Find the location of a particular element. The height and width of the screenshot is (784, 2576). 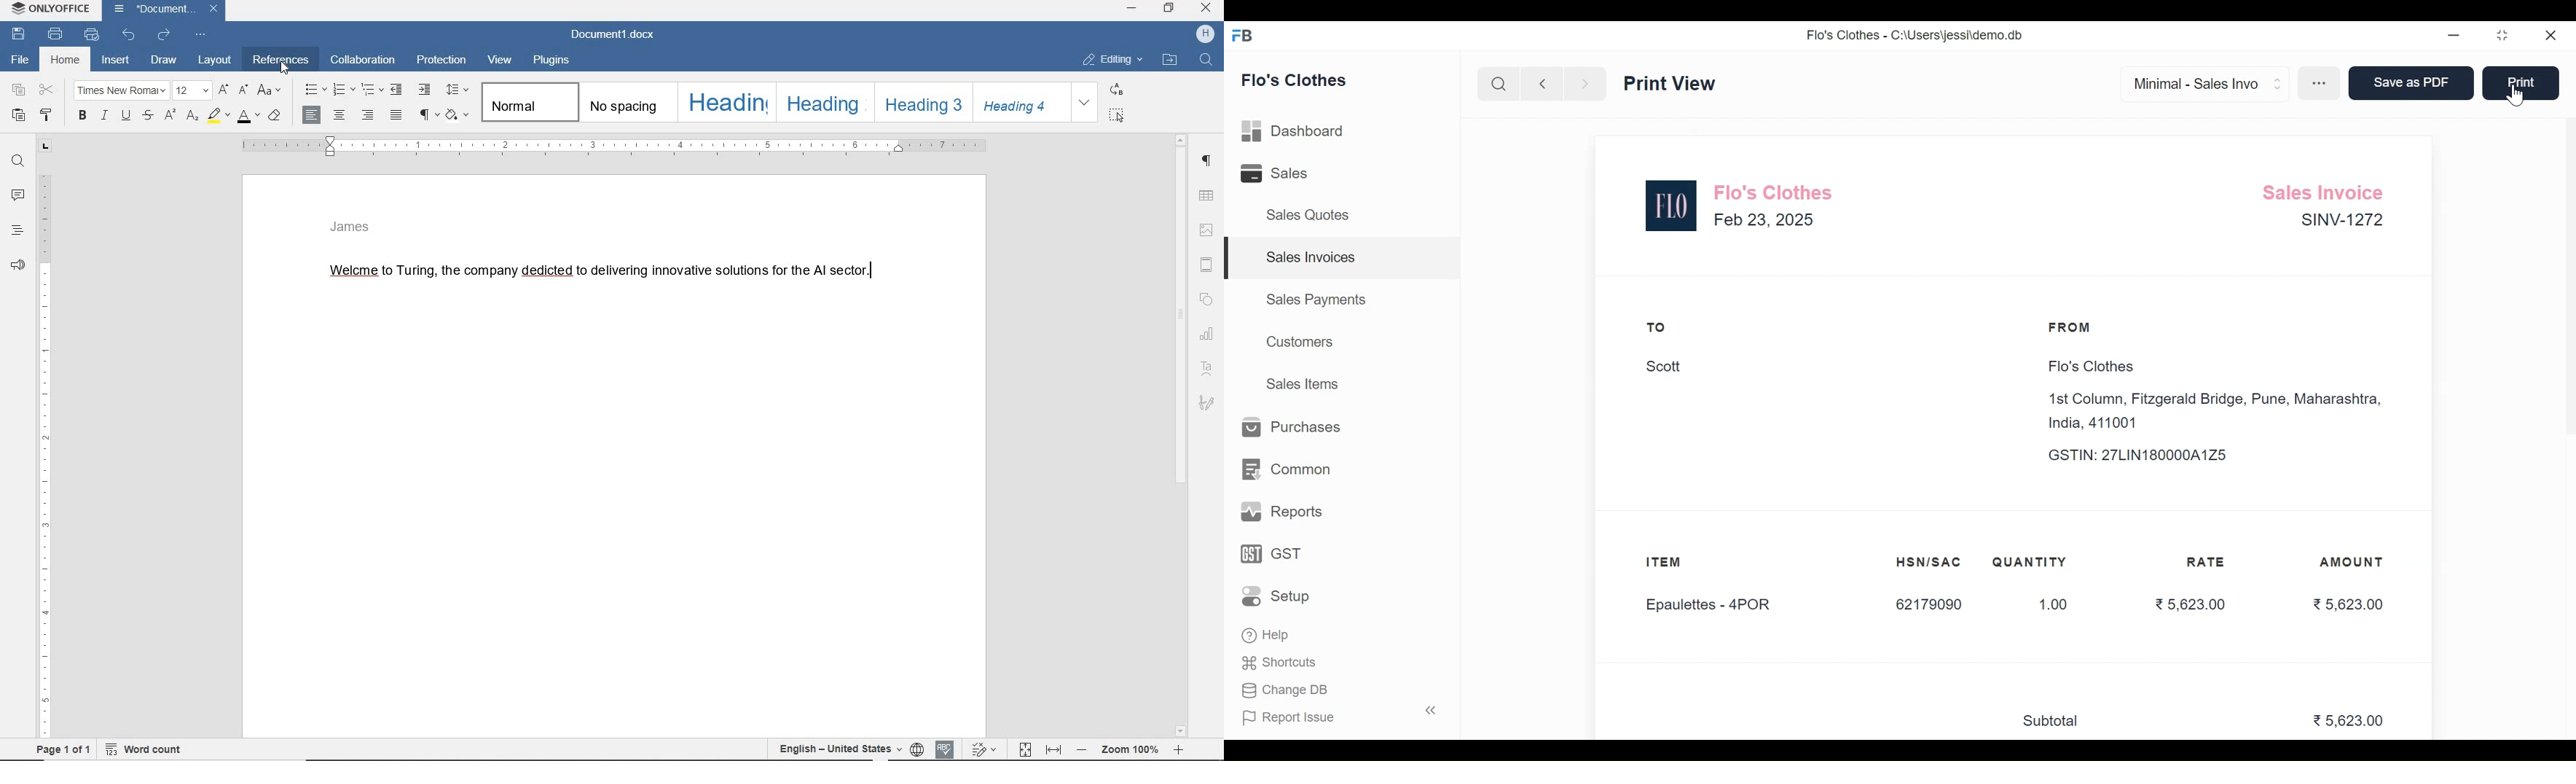

FIND is located at coordinates (1206, 60).